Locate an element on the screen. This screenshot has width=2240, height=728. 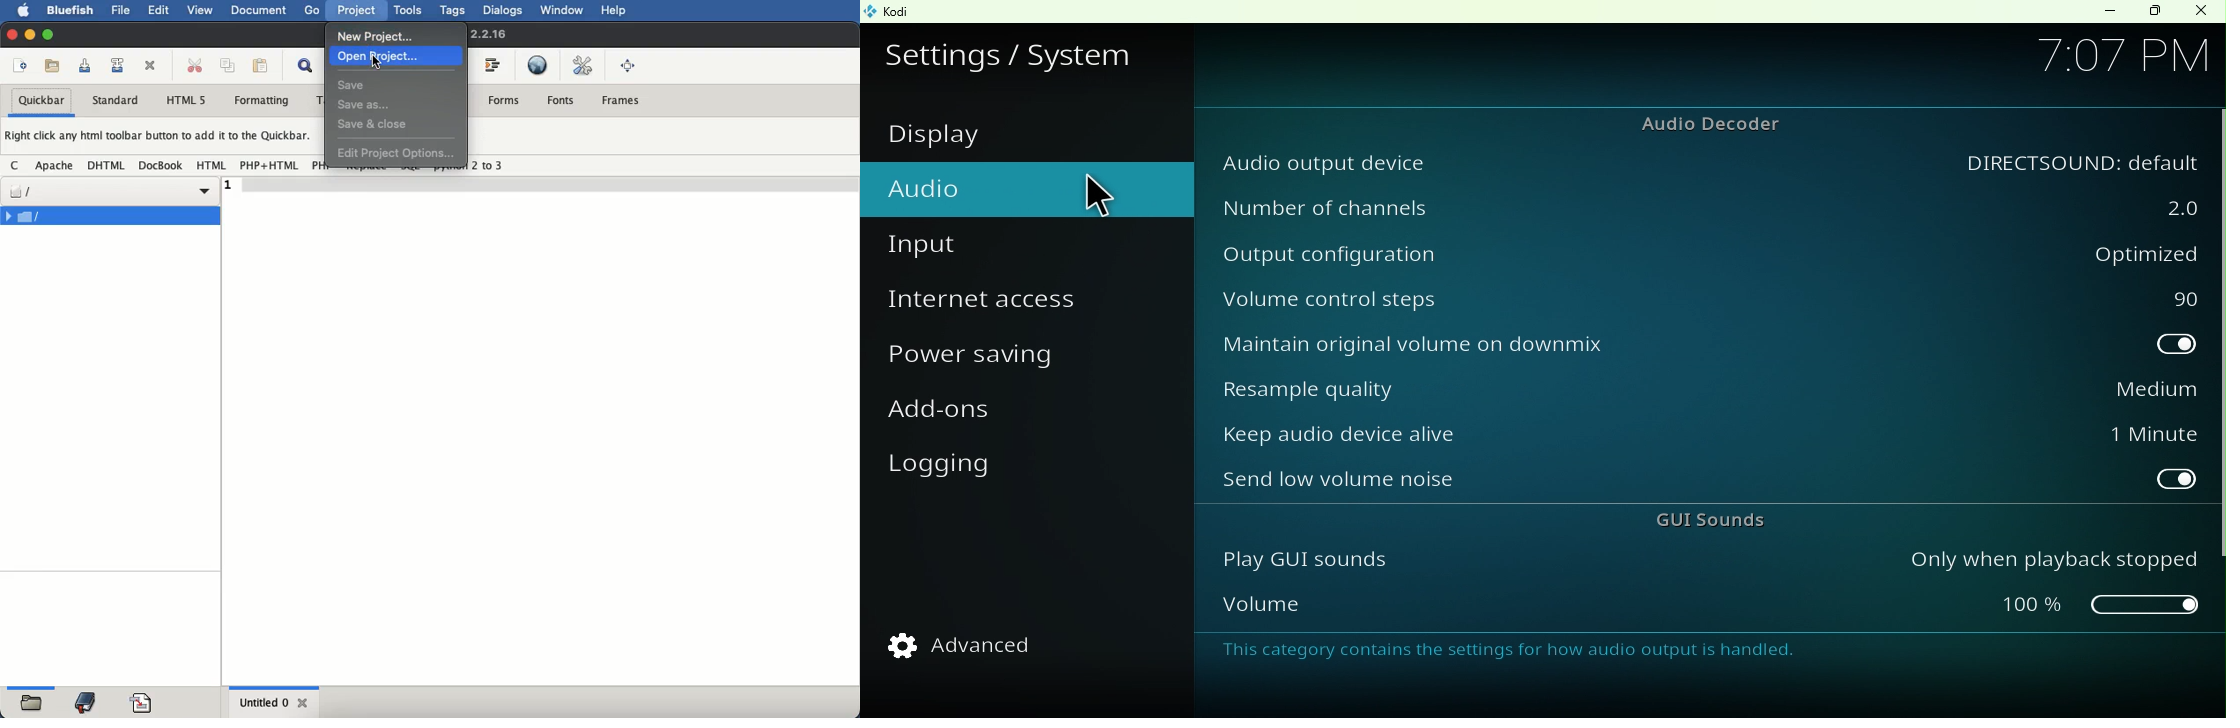
file is located at coordinates (109, 215).